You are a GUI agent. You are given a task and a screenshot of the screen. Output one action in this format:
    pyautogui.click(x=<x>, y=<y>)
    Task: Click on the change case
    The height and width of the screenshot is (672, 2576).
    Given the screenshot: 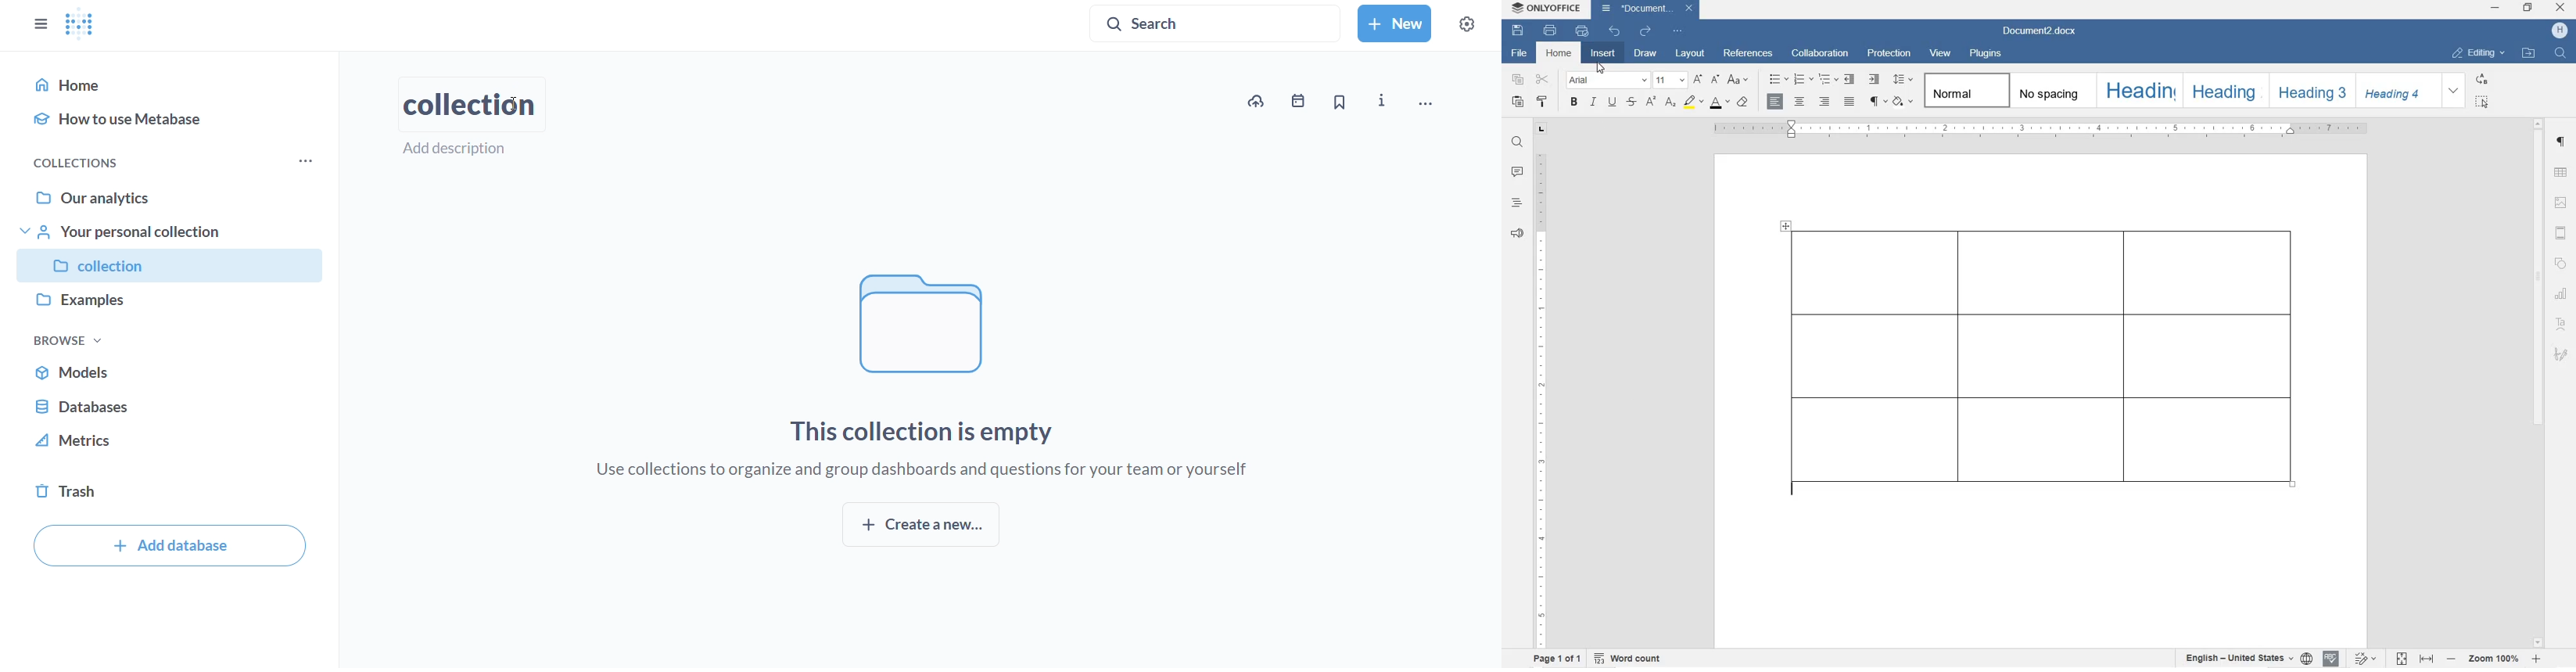 What is the action you would take?
    pyautogui.click(x=1739, y=80)
    